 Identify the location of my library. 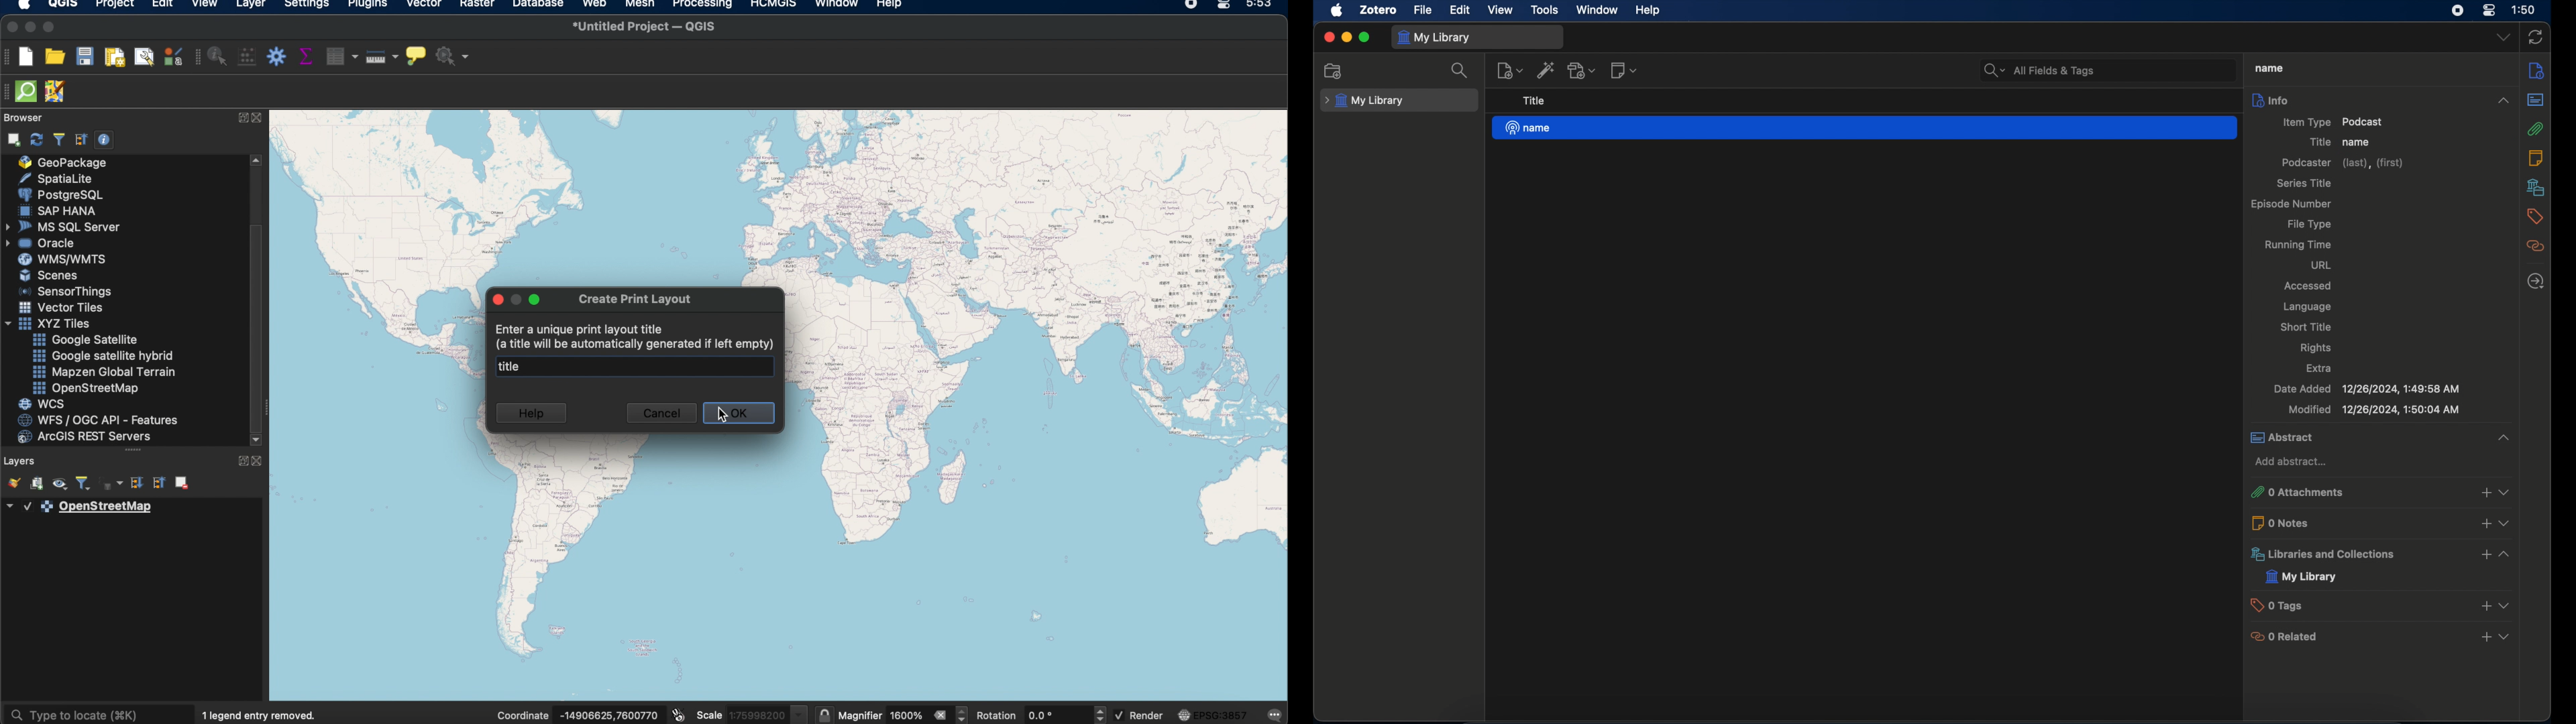
(1433, 37).